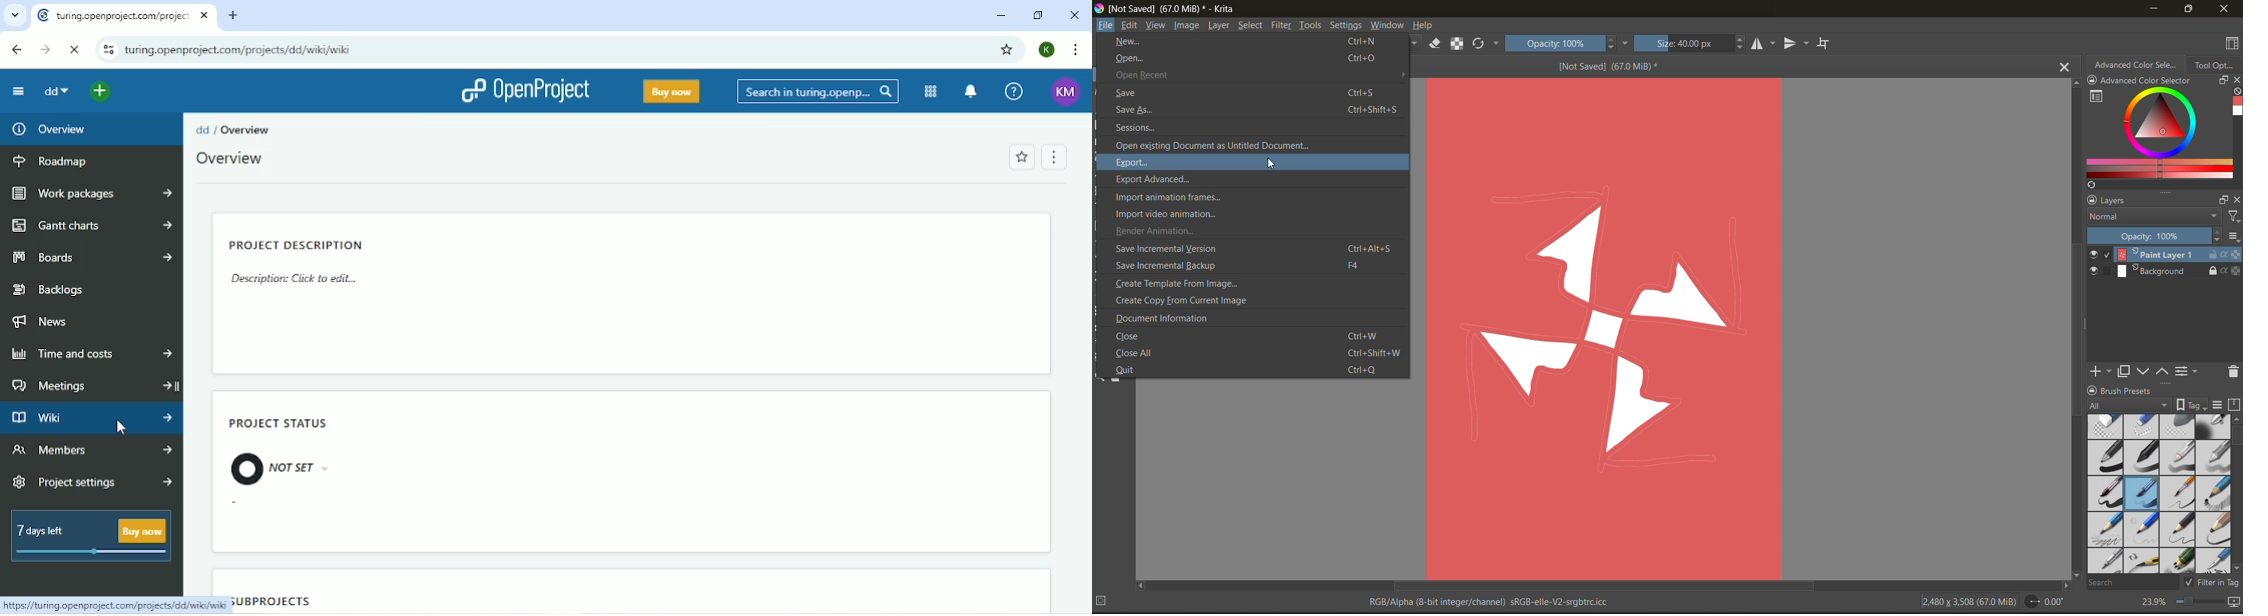  Describe the element at coordinates (1250, 264) in the screenshot. I see `save incremental backup` at that location.